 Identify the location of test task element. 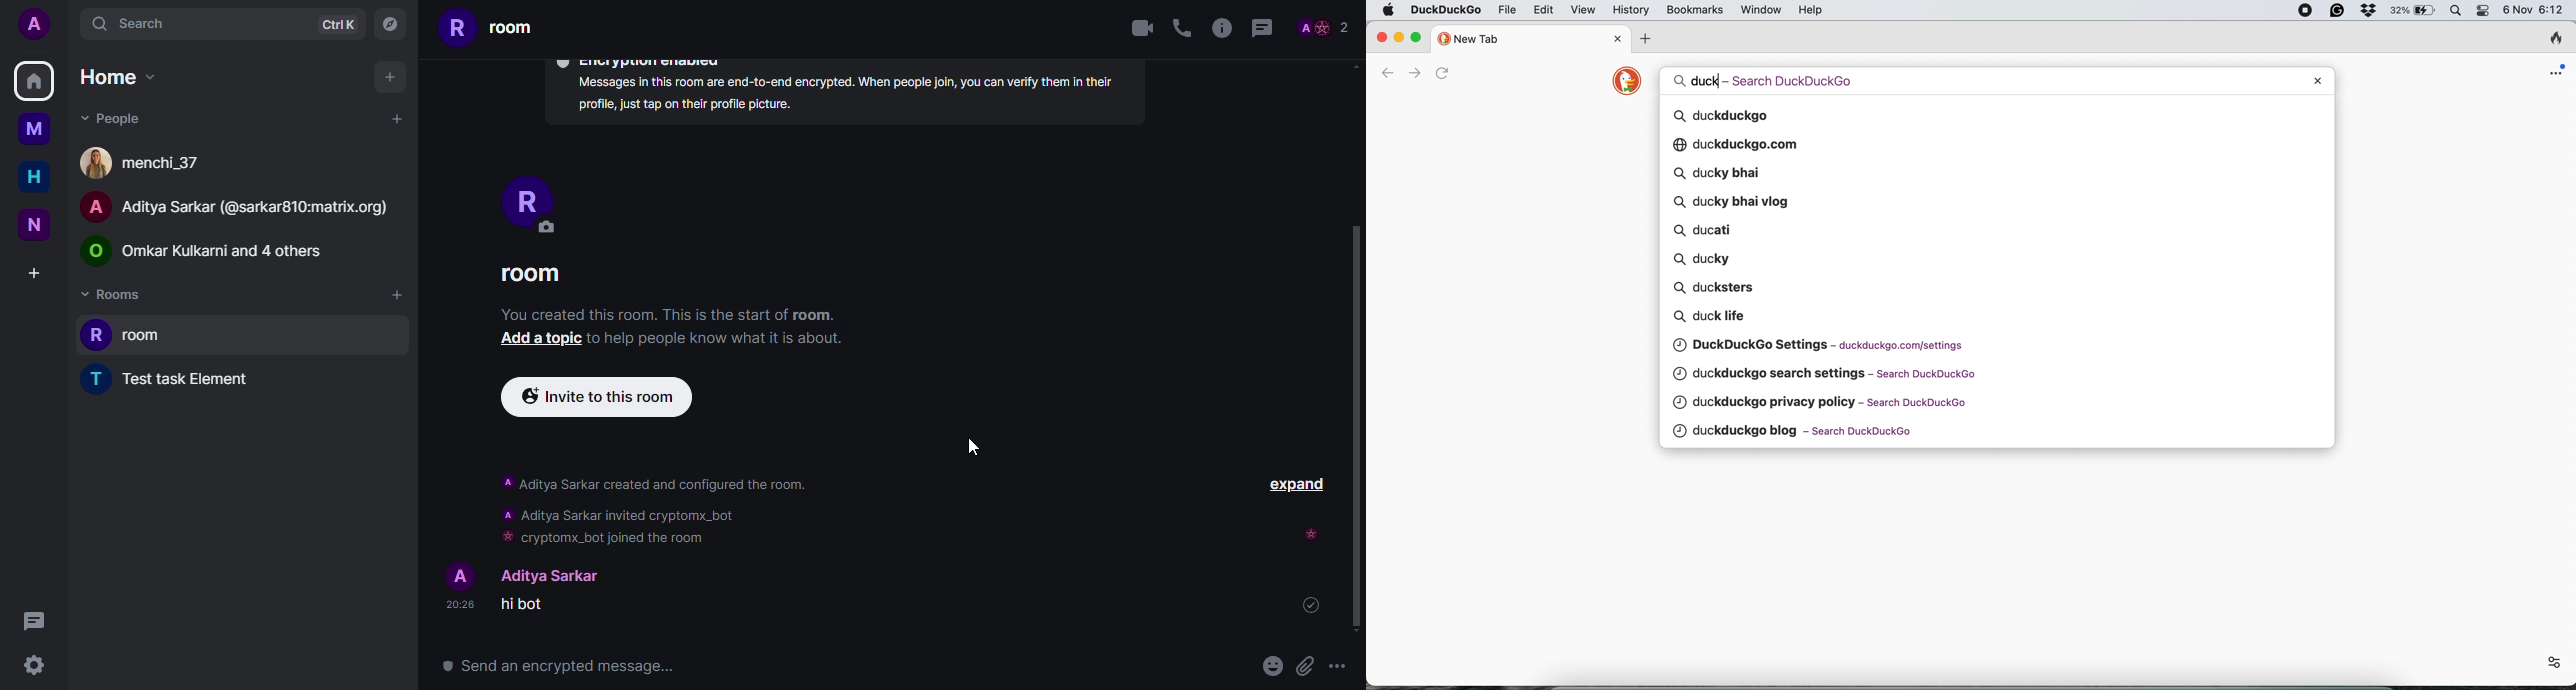
(173, 379).